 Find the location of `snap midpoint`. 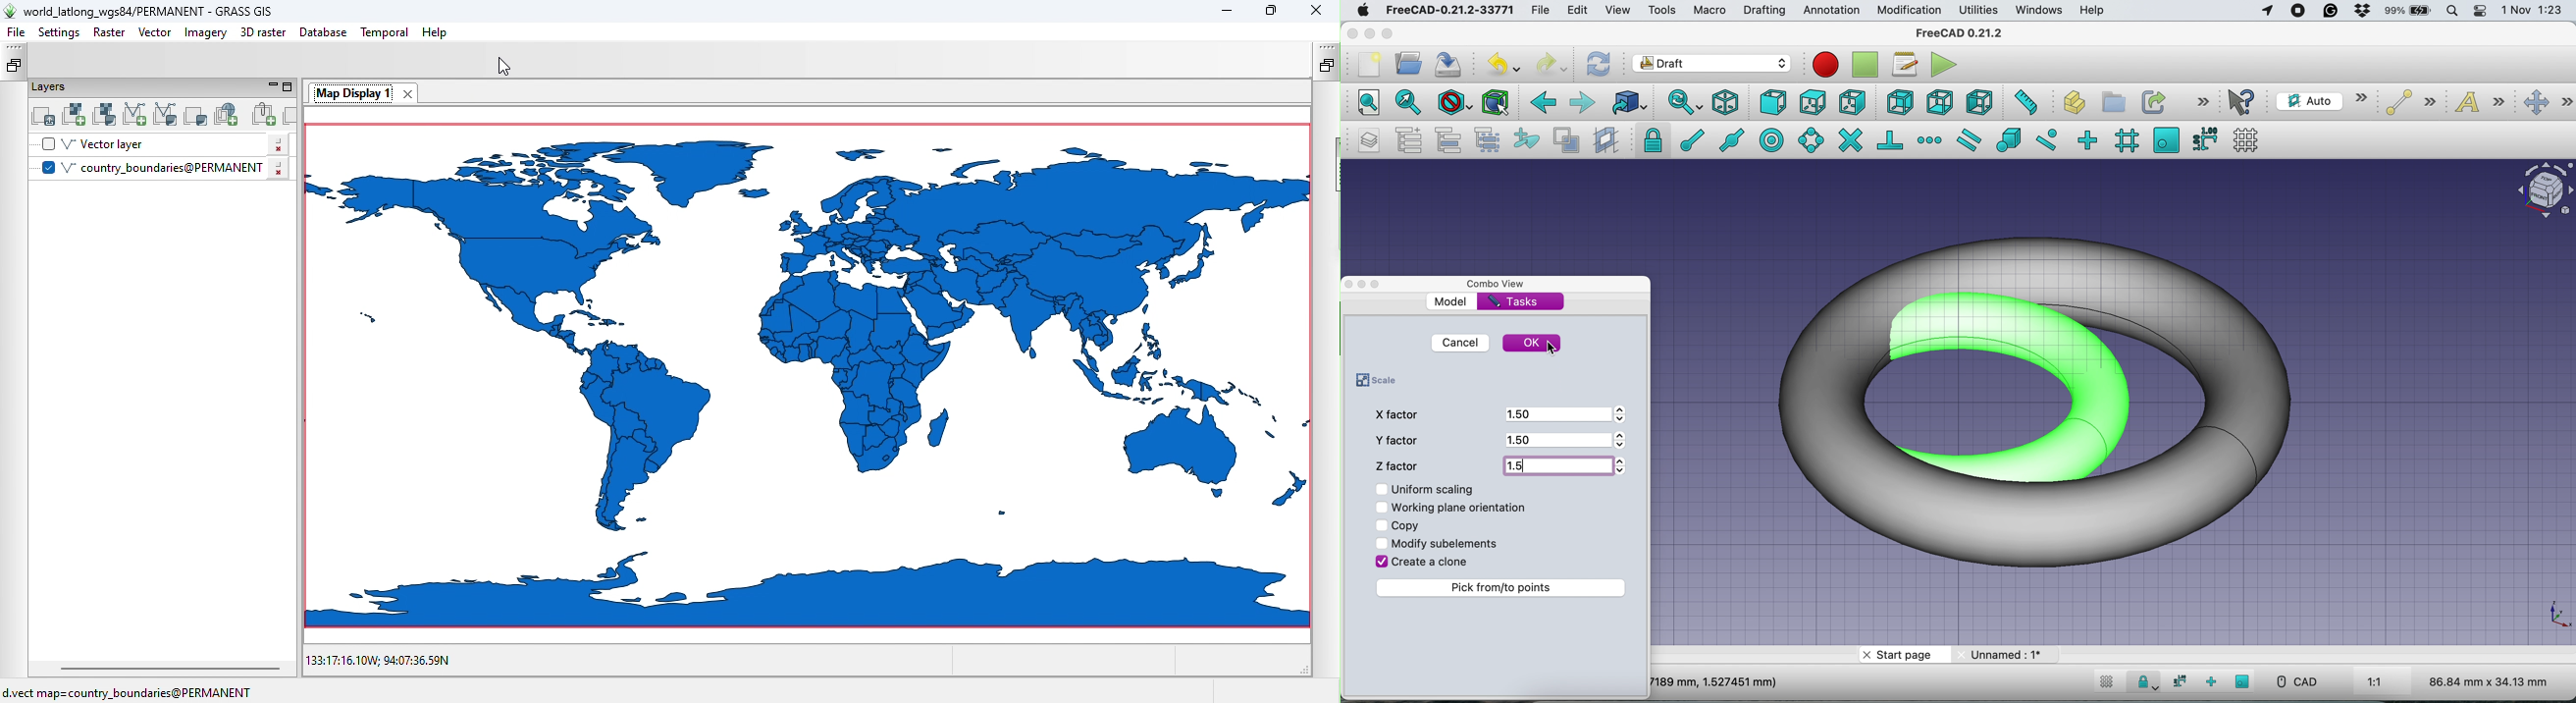

snap midpoint is located at coordinates (1734, 139).